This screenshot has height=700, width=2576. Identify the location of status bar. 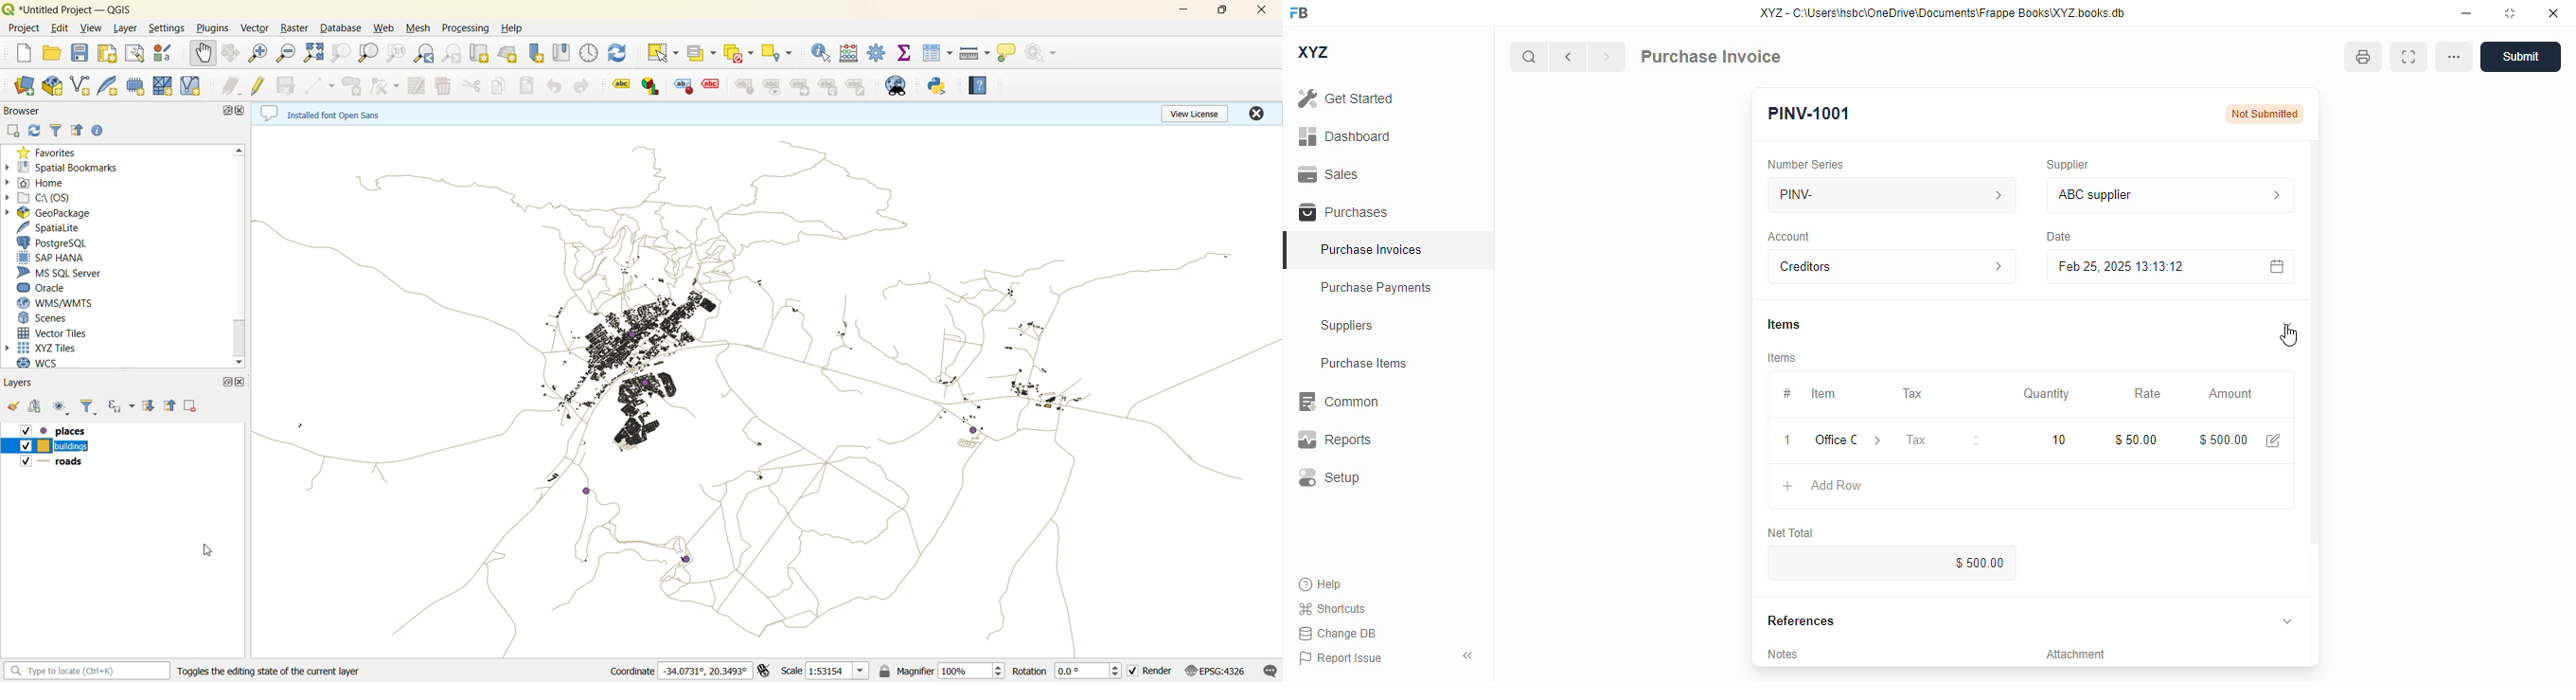
(87, 671).